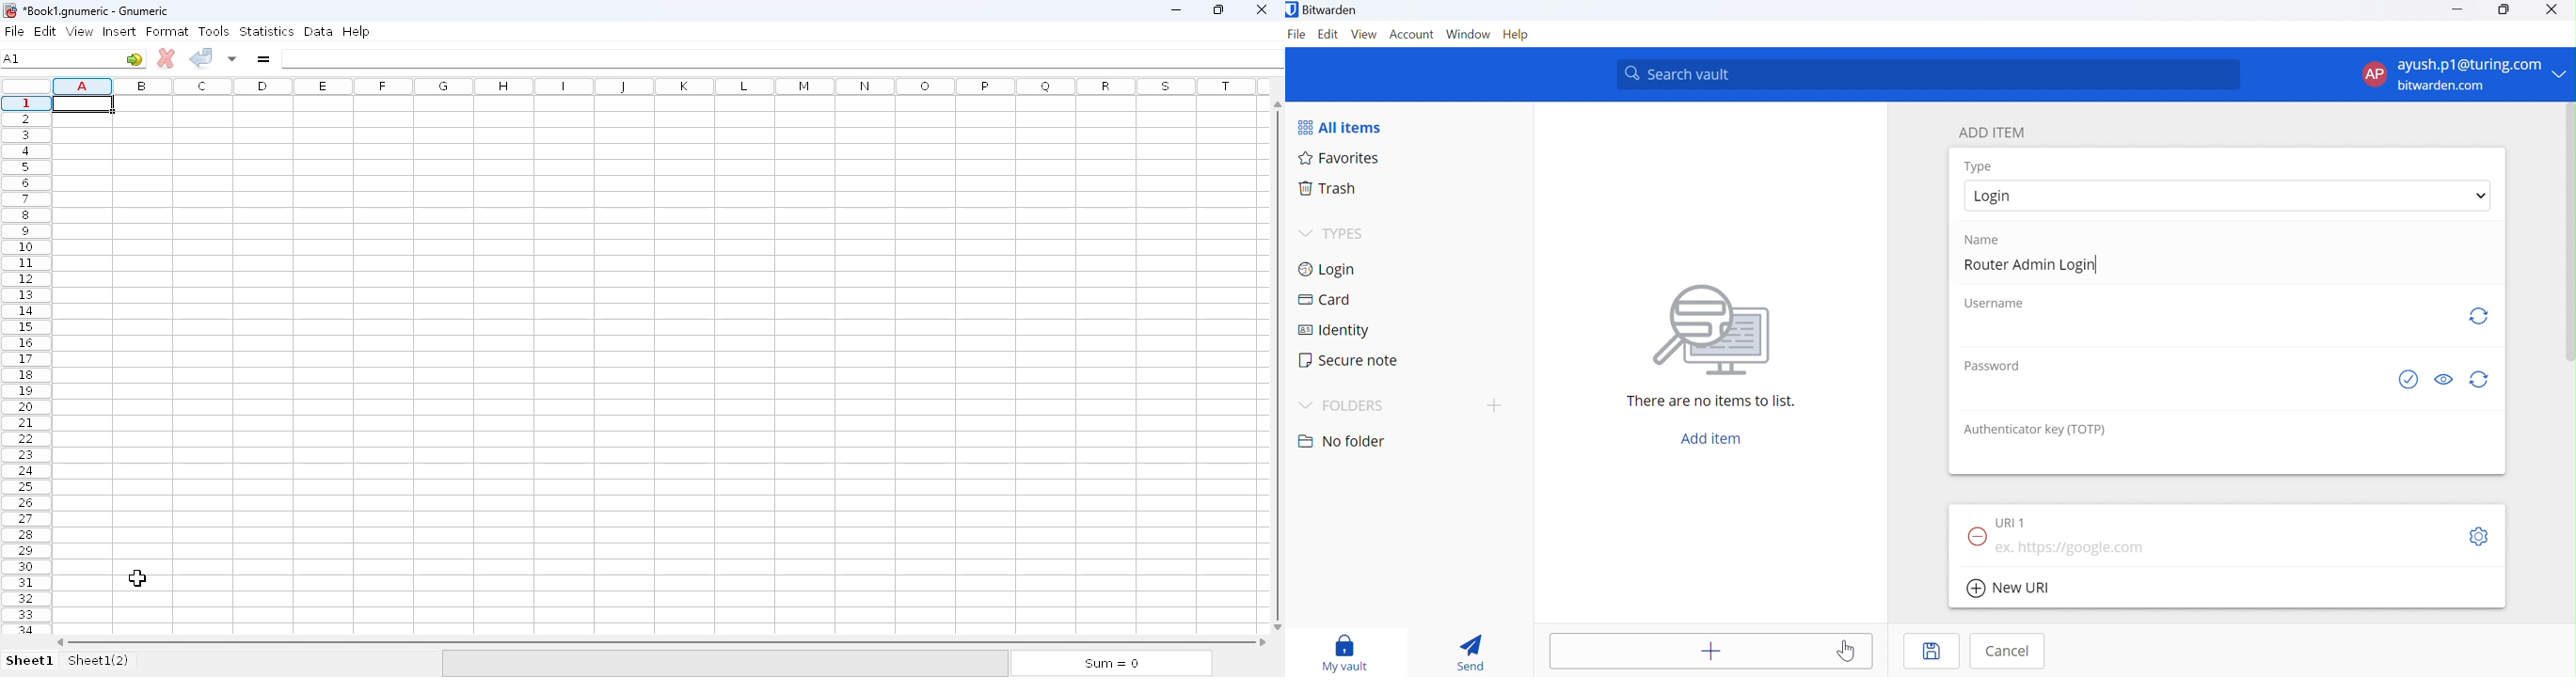 The image size is (2576, 700). Describe the element at coordinates (99, 659) in the screenshot. I see `sheet1(2) [duplicate worksheet]` at that location.